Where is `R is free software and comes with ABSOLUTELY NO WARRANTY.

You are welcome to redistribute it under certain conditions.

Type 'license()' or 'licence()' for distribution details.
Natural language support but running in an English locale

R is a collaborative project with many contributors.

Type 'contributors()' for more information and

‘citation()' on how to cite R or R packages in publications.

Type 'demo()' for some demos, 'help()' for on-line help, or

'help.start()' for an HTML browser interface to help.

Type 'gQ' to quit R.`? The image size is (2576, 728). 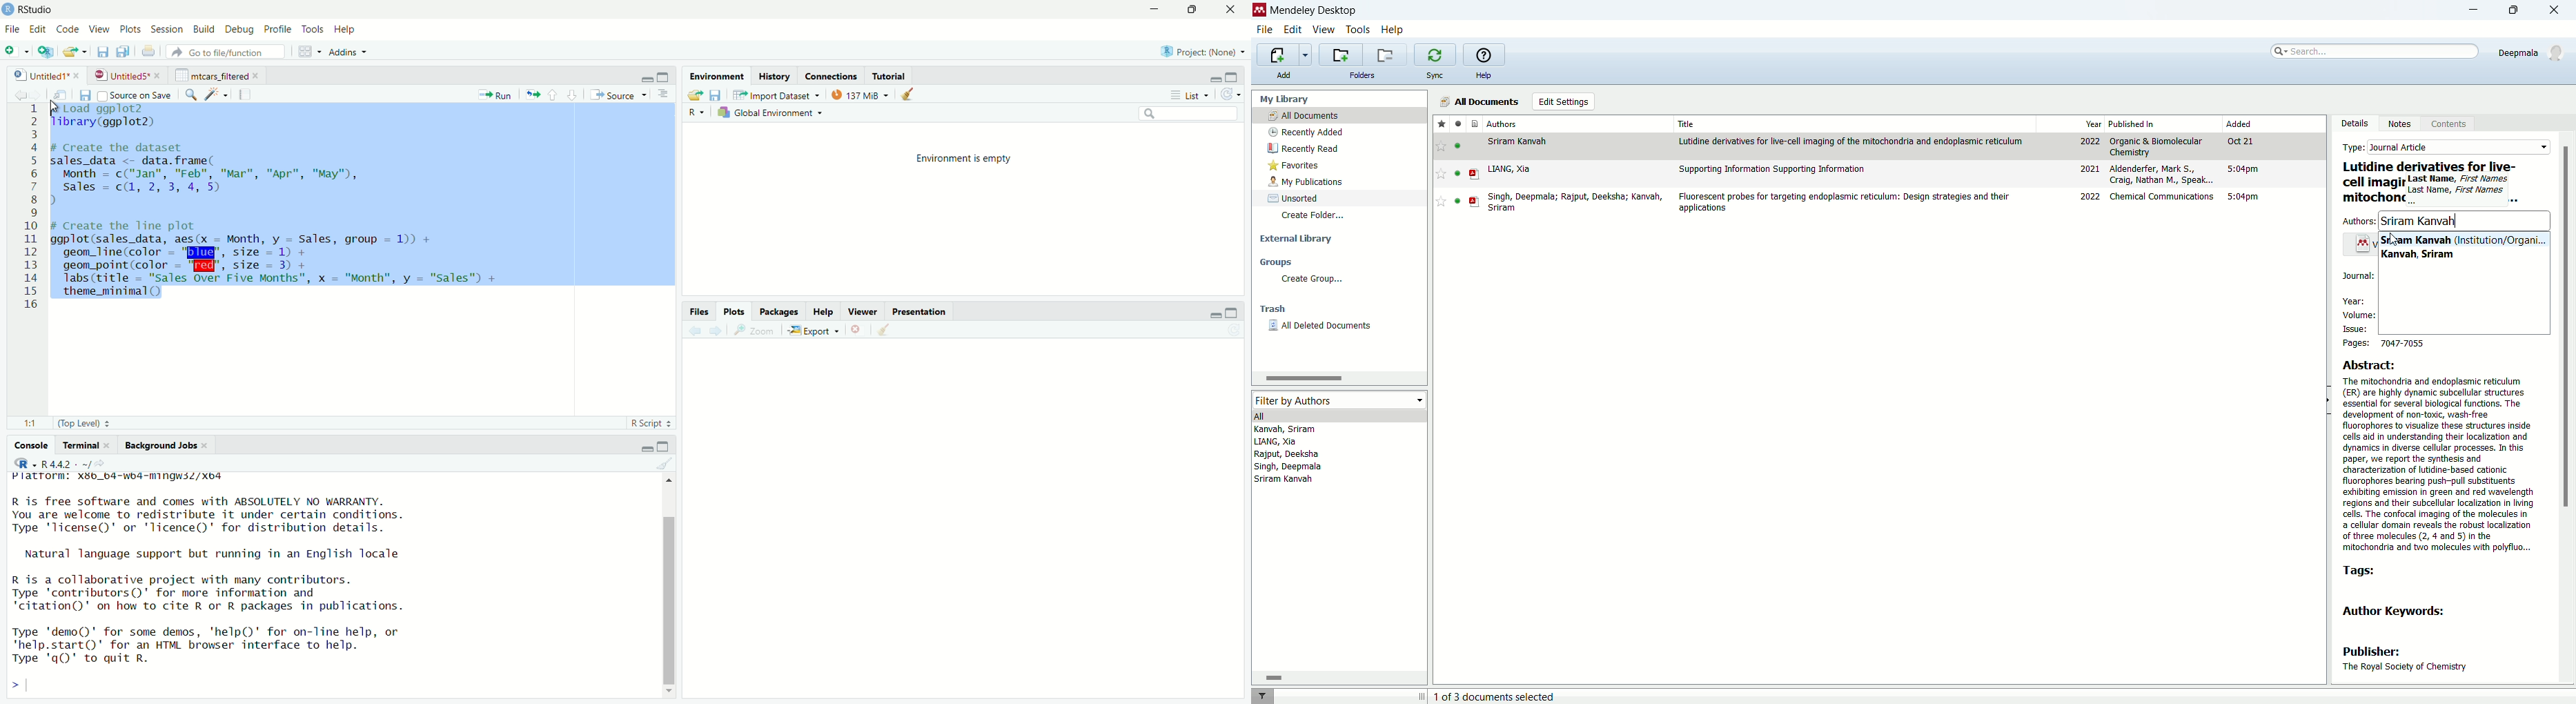 R is free software and comes with ABSOLUTELY NO WARRANTY.

You are welcome to redistribute it under certain conditions.

Type 'license()' or 'licence()' for distribution details.
Natural language support but running in an English locale

R is a collaborative project with many contributors.

Type 'contributors()' for more information and

‘citation()' on how to cite R or R packages in publications.

Type 'demo()' for some demos, 'help()' for on-line help, or

'help.start()' for an HTML browser interface to help.

Type 'gQ' to quit R. is located at coordinates (211, 583).